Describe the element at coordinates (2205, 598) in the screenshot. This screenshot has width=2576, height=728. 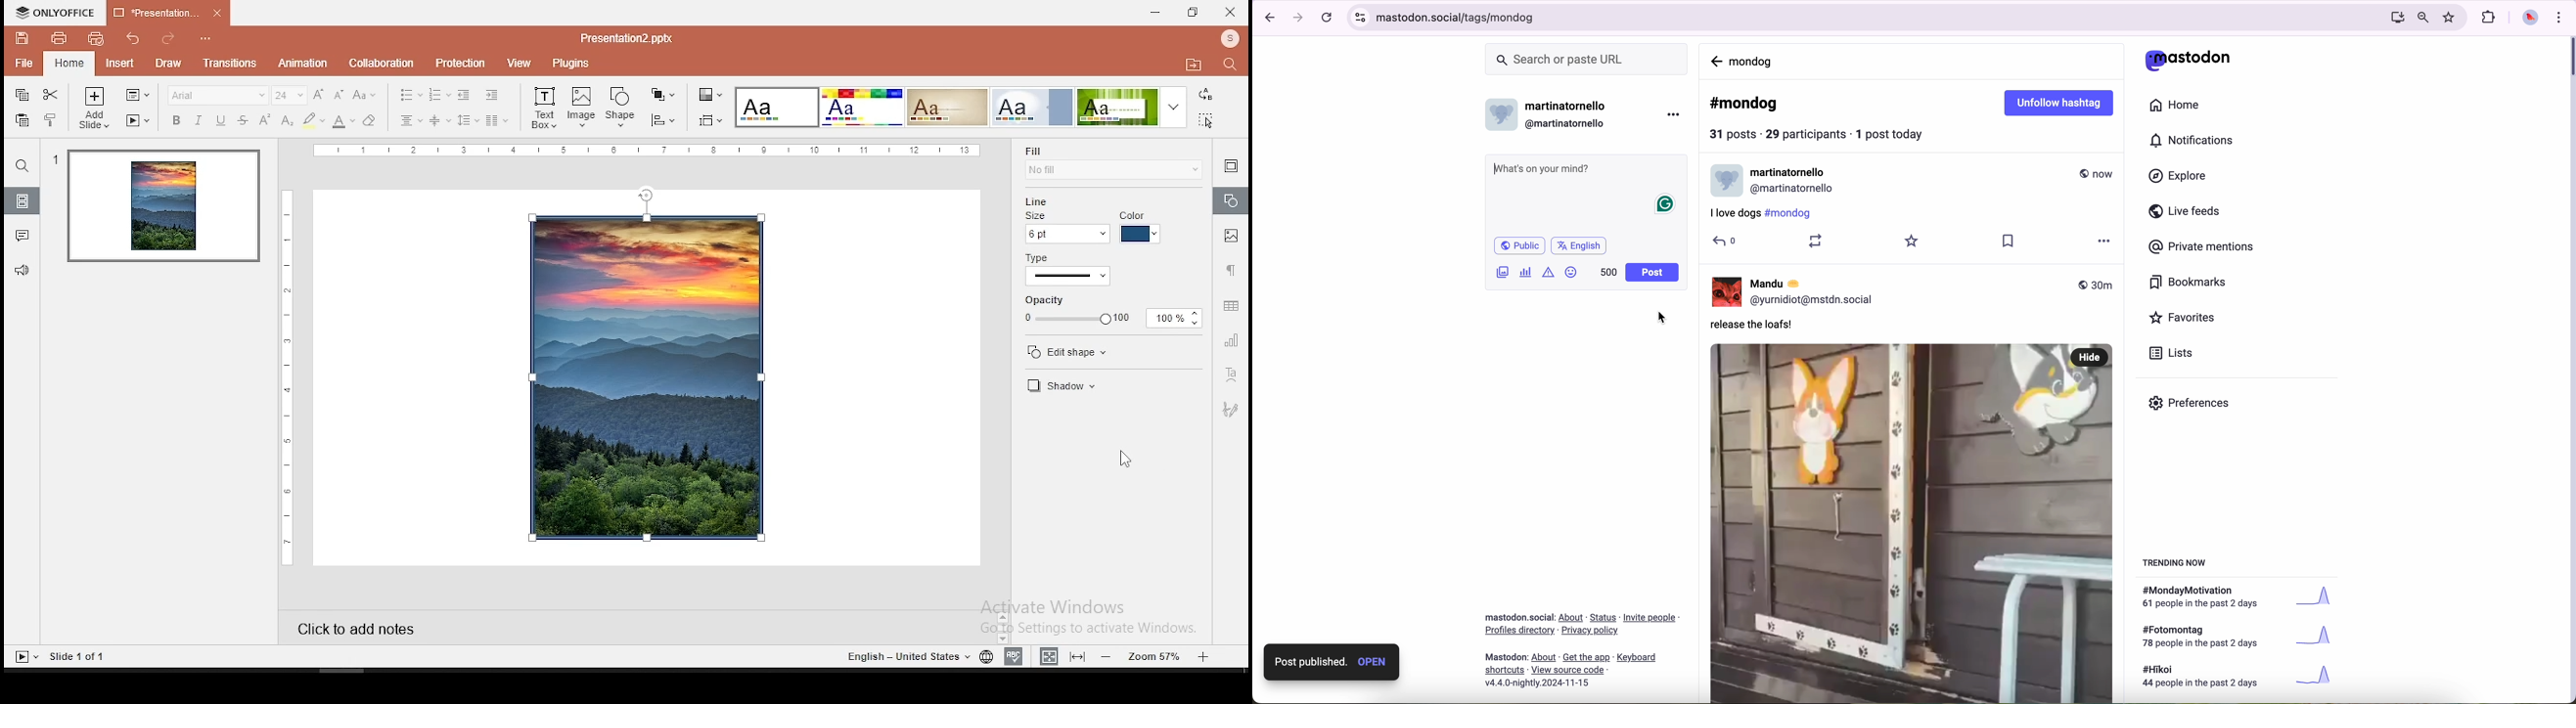
I see `text` at that location.